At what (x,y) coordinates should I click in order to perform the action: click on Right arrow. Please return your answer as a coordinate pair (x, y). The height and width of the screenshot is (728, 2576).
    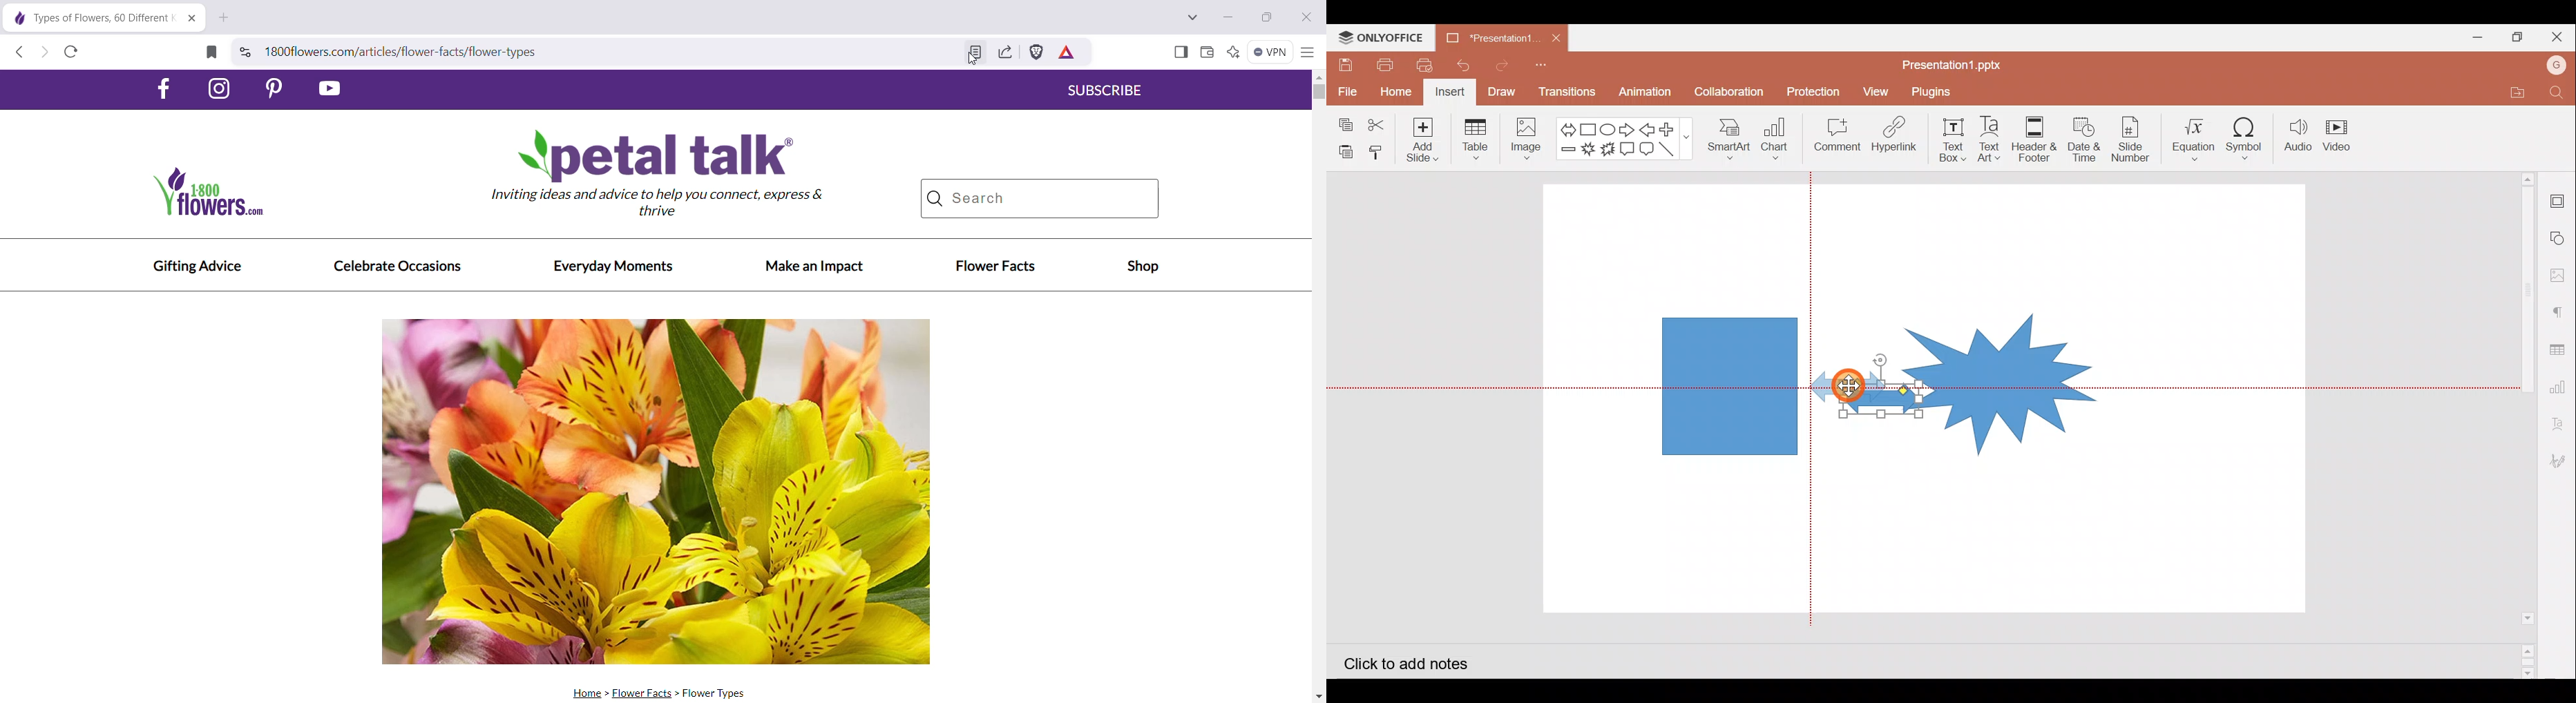
    Looking at the image, I should click on (1628, 128).